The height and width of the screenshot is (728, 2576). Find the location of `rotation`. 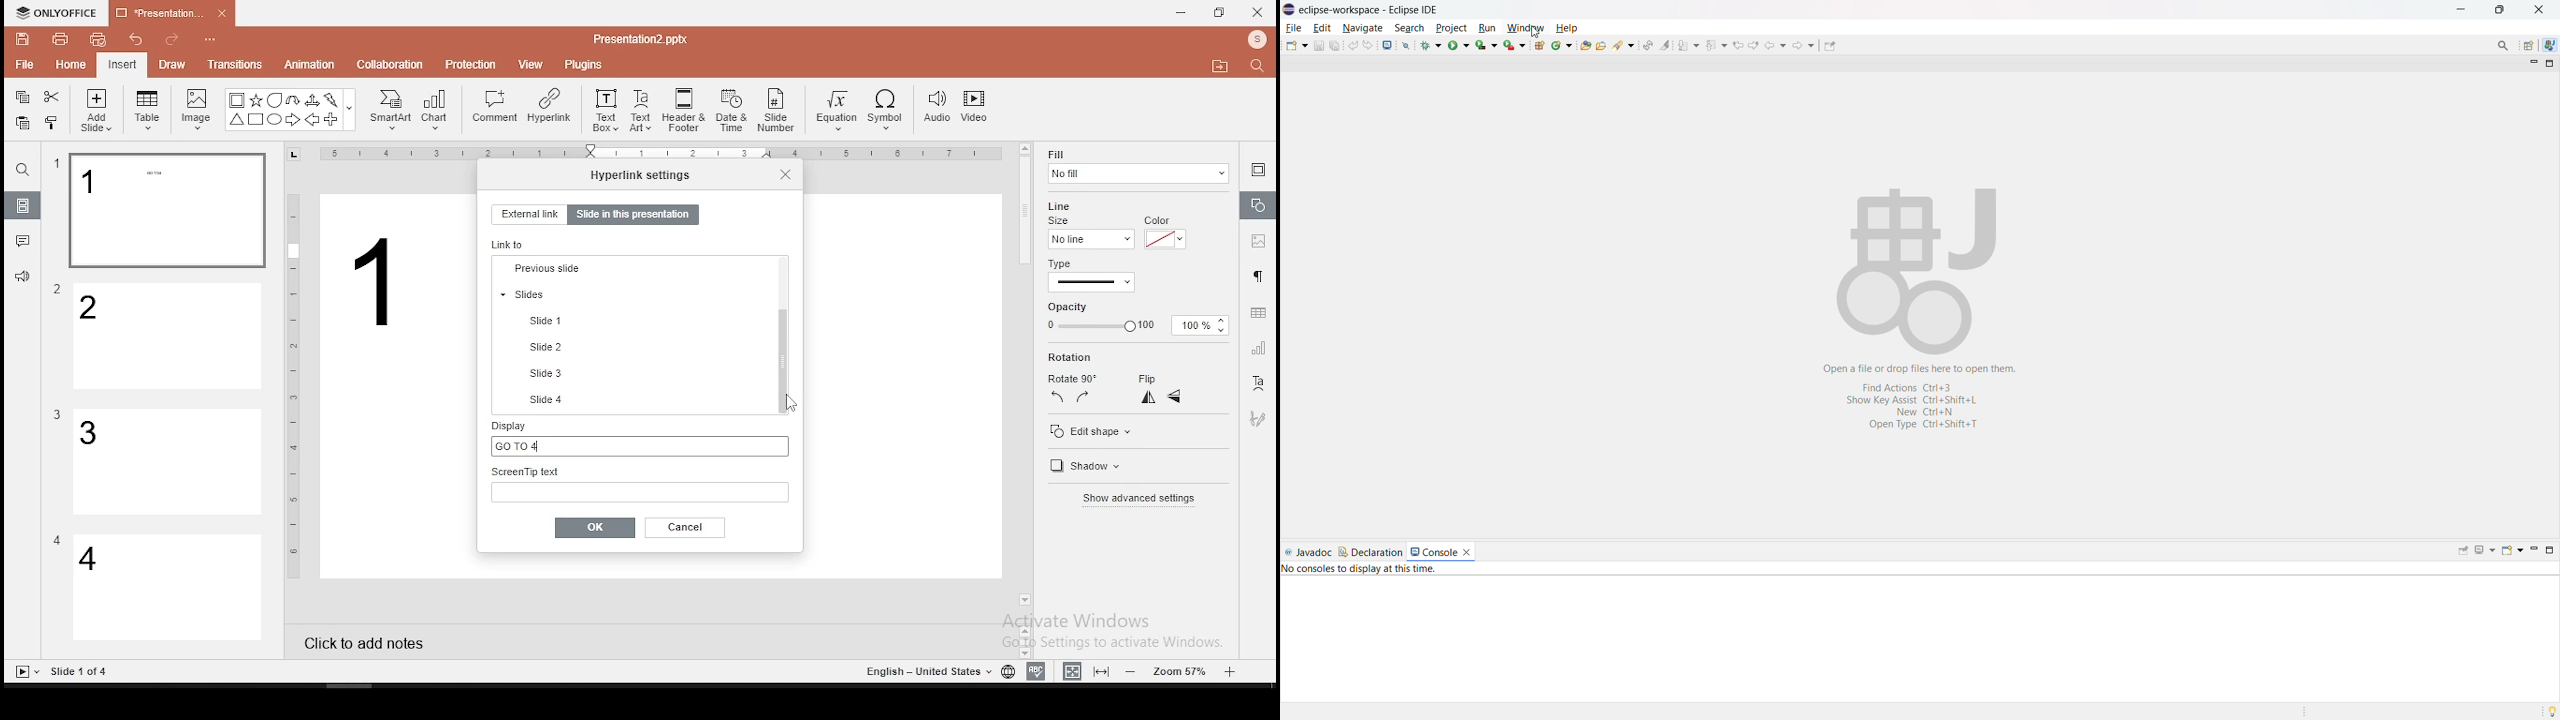

rotation is located at coordinates (1103, 358).